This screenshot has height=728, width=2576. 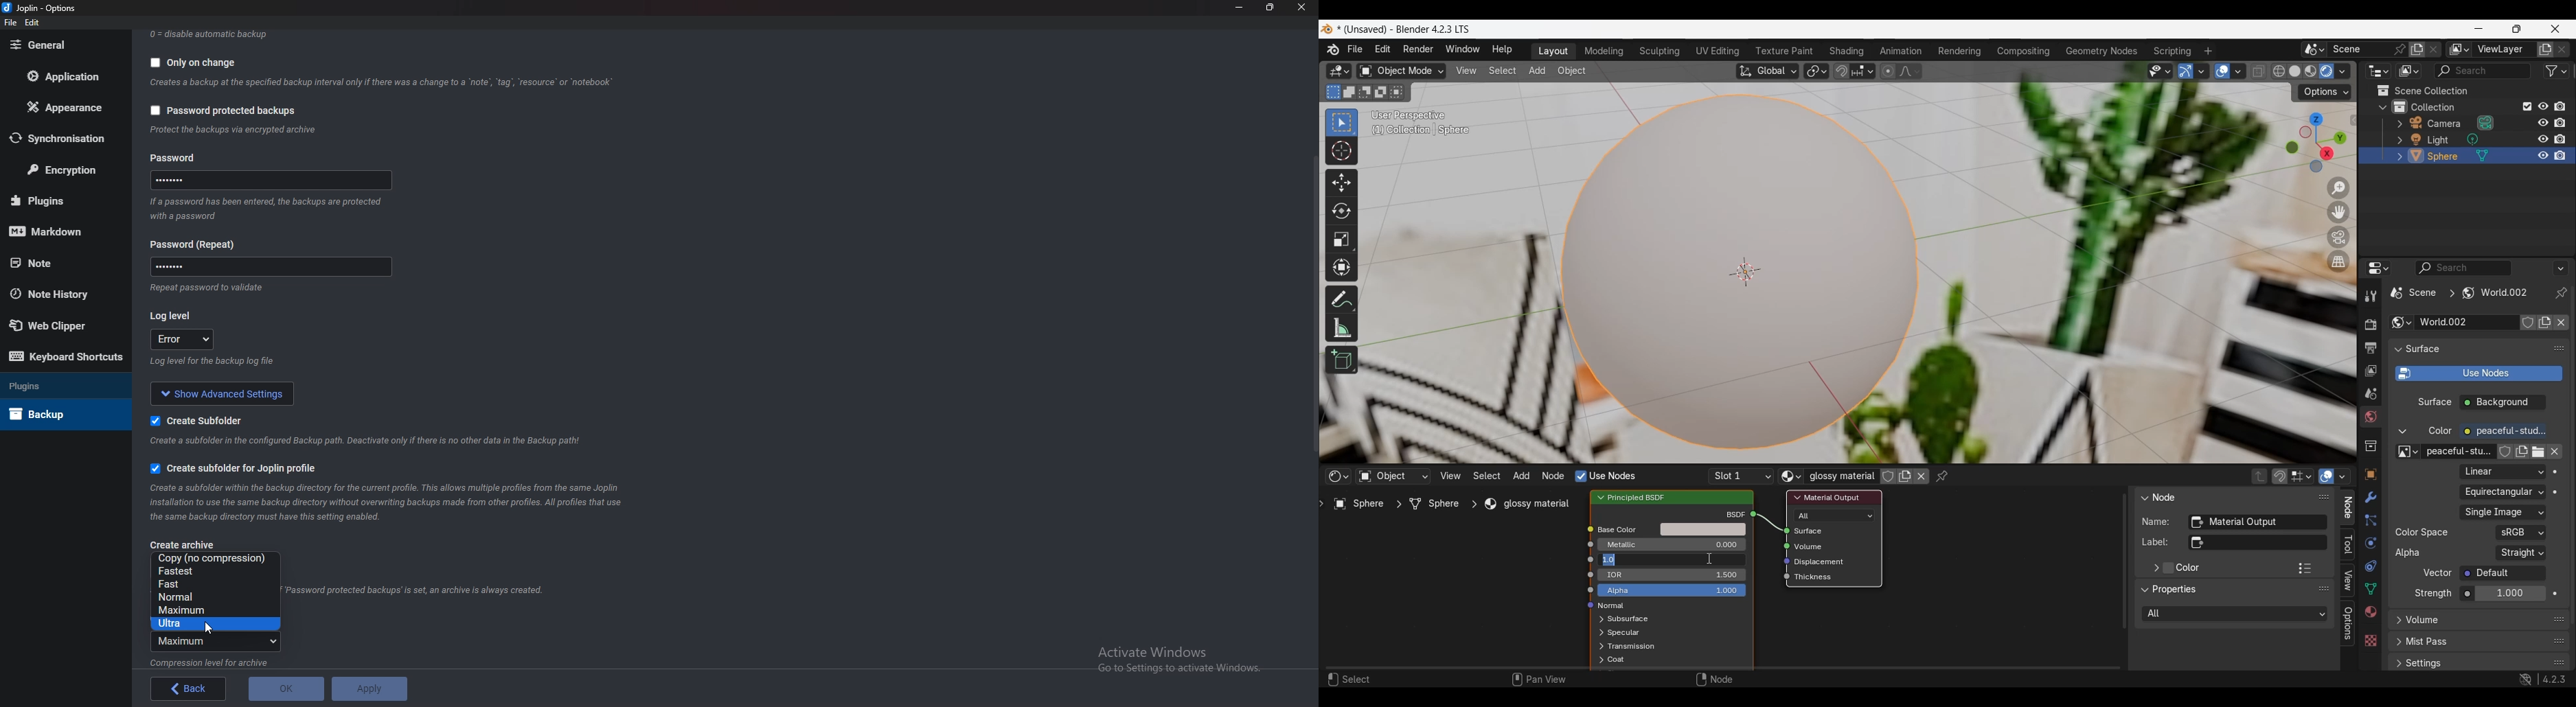 What do you see at coordinates (1660, 52) in the screenshot?
I see `Sculpting workspace` at bounding box center [1660, 52].